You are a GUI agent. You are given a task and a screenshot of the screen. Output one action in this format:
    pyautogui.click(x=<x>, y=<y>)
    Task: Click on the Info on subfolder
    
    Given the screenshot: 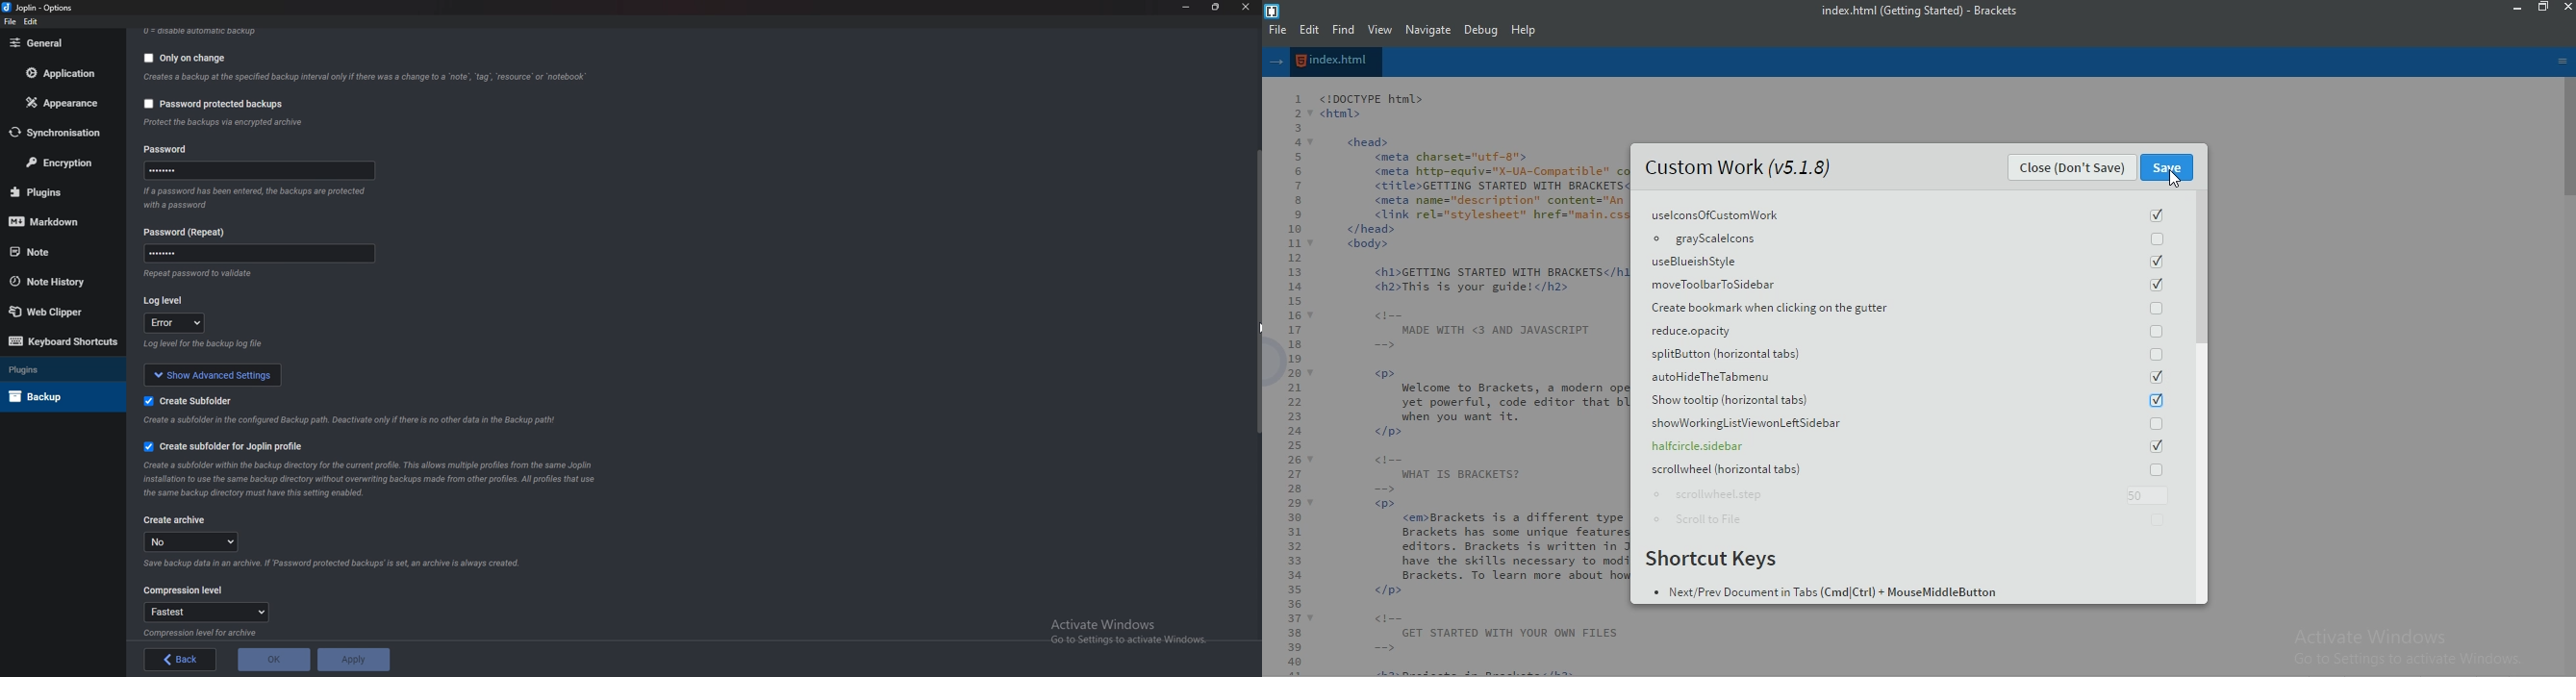 What is the action you would take?
    pyautogui.click(x=349, y=421)
    